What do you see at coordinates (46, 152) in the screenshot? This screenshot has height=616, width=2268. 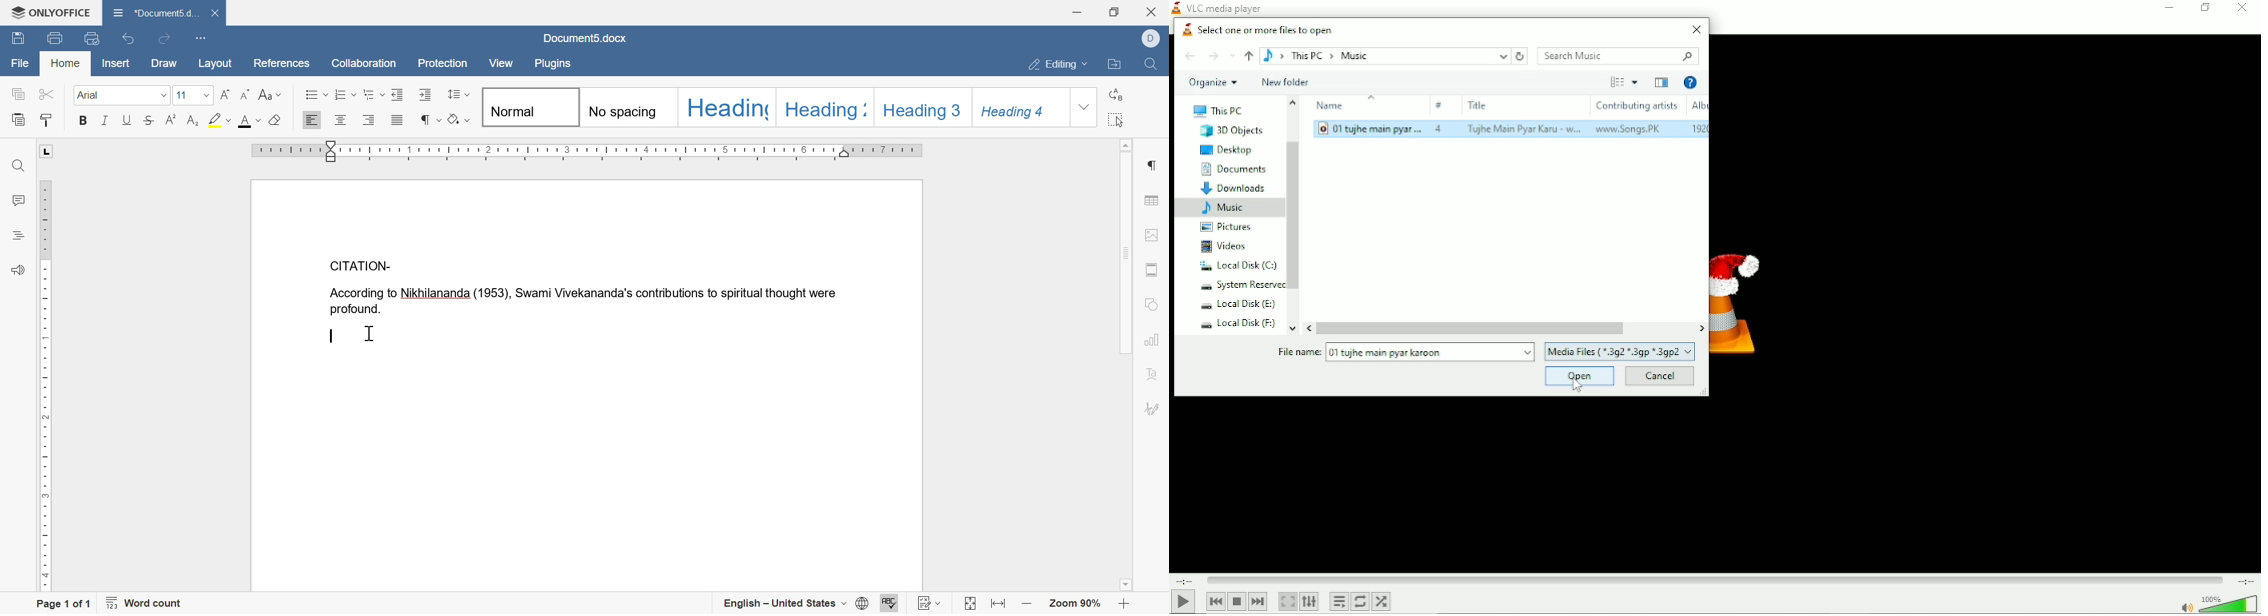 I see `L` at bounding box center [46, 152].